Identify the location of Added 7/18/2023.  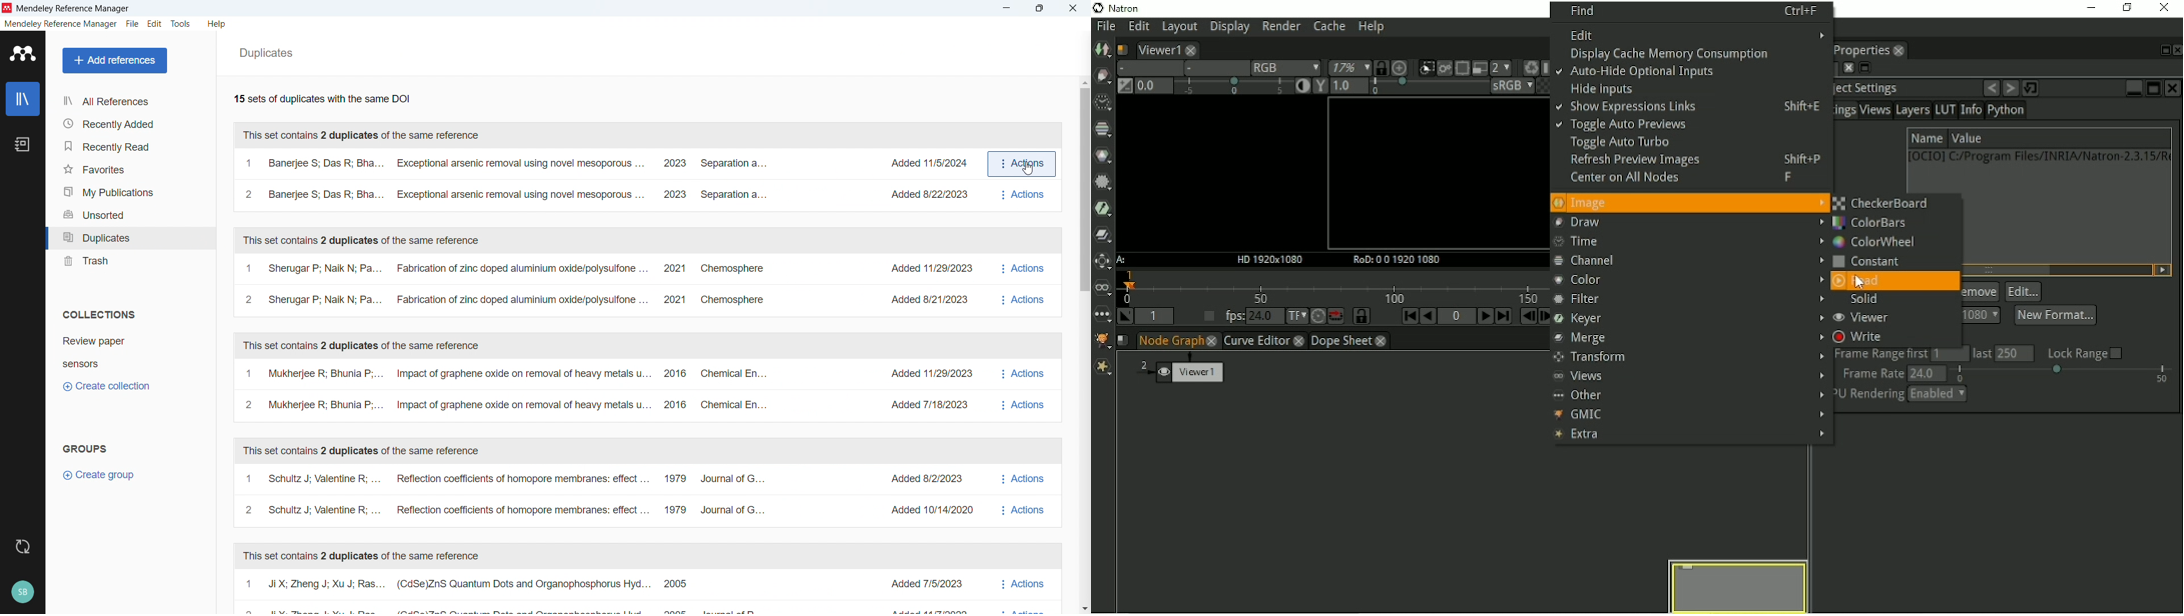
(924, 405).